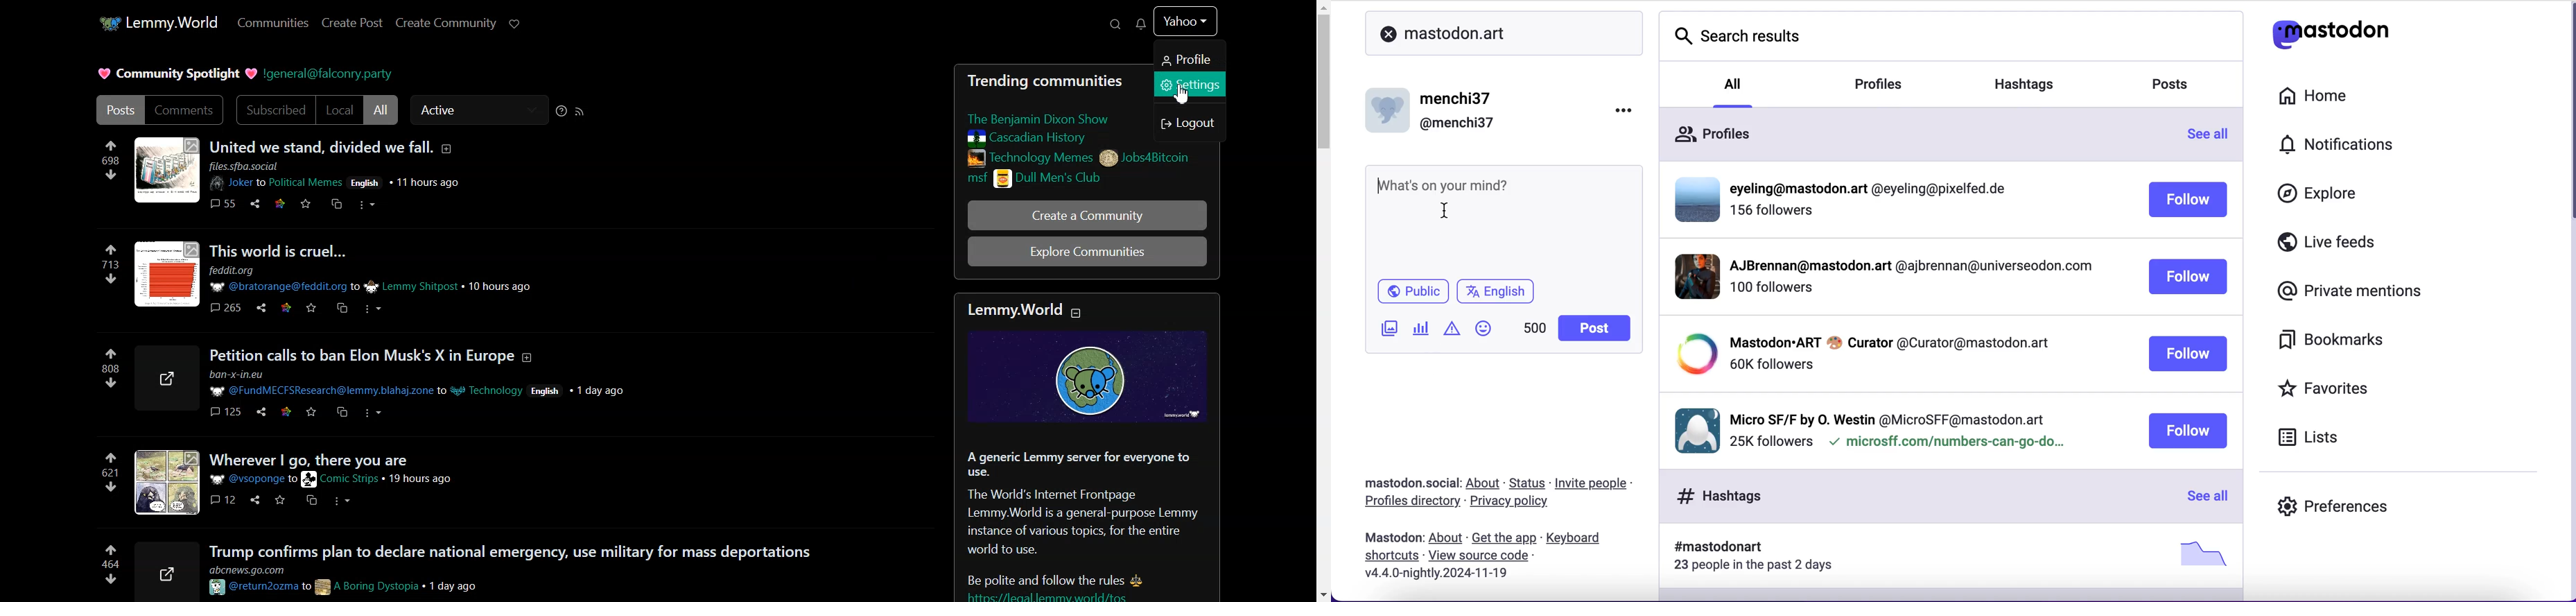 This screenshot has height=616, width=2576. I want to click on add poll, so click(1421, 330).